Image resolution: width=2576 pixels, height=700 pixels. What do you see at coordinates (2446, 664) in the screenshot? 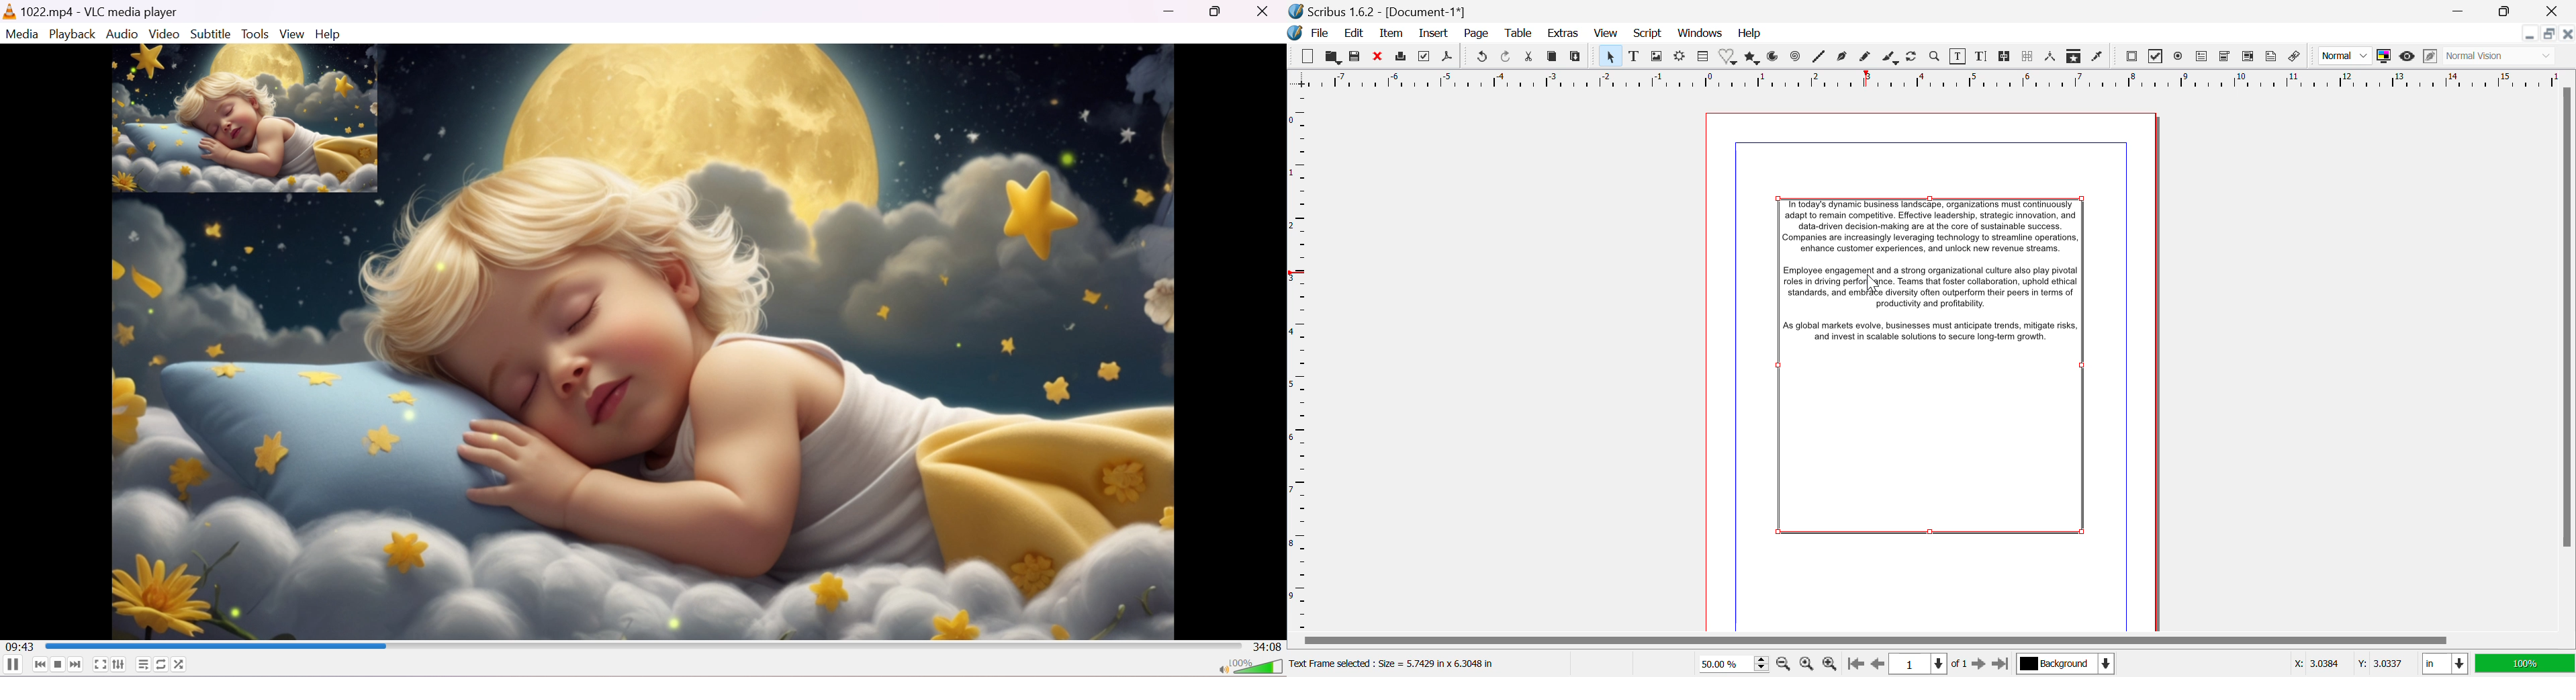
I see `Meausrement Units` at bounding box center [2446, 664].